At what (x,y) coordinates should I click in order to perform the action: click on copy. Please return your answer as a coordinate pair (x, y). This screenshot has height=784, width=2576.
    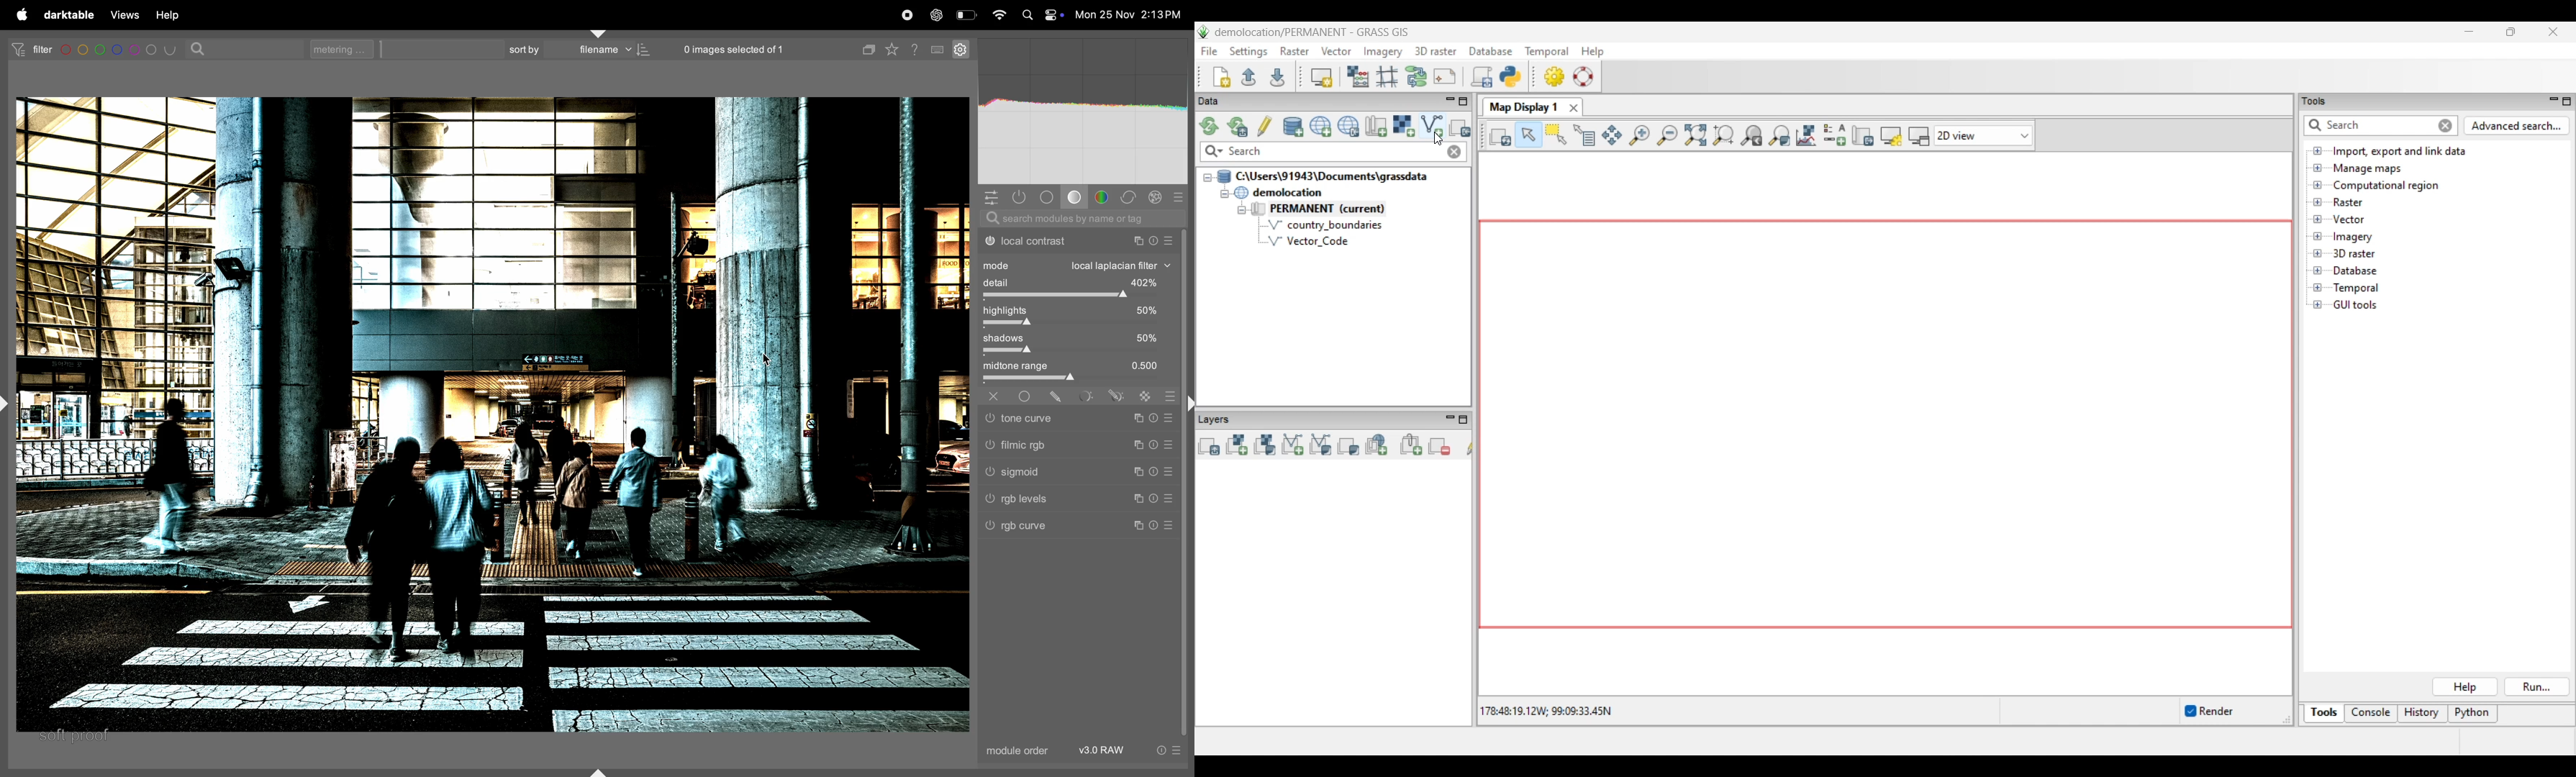
    Looking at the image, I should click on (867, 47).